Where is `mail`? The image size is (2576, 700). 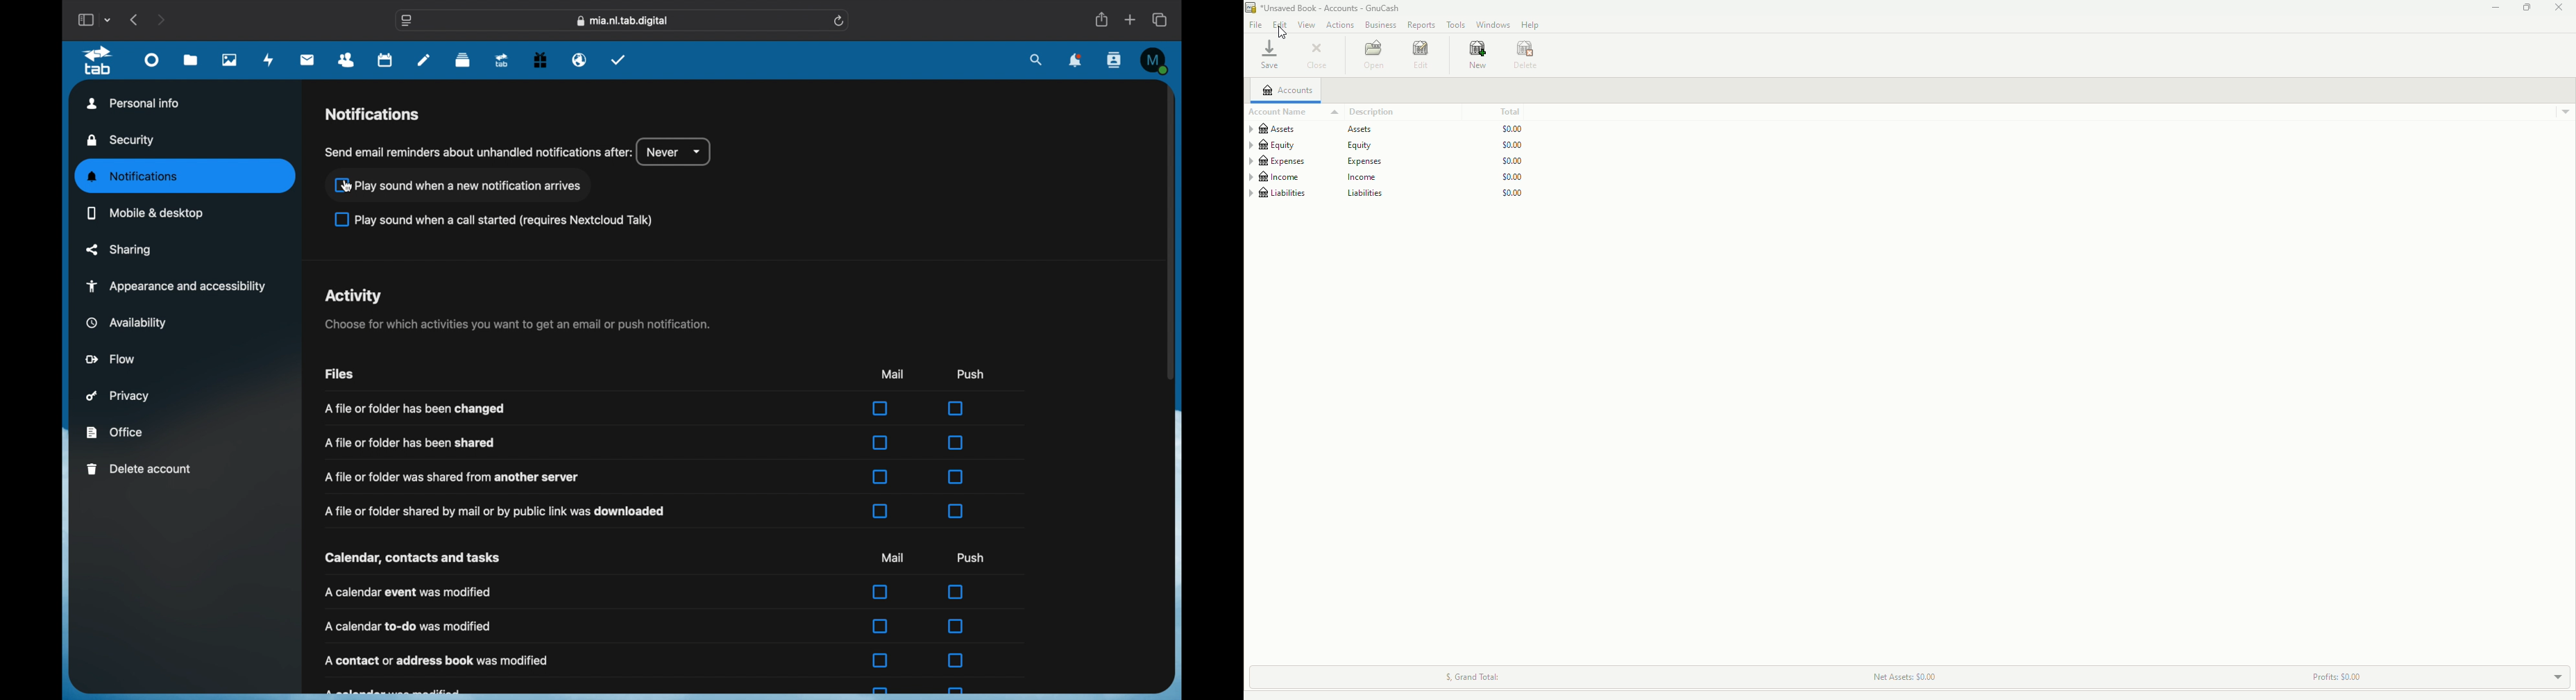 mail is located at coordinates (893, 557).